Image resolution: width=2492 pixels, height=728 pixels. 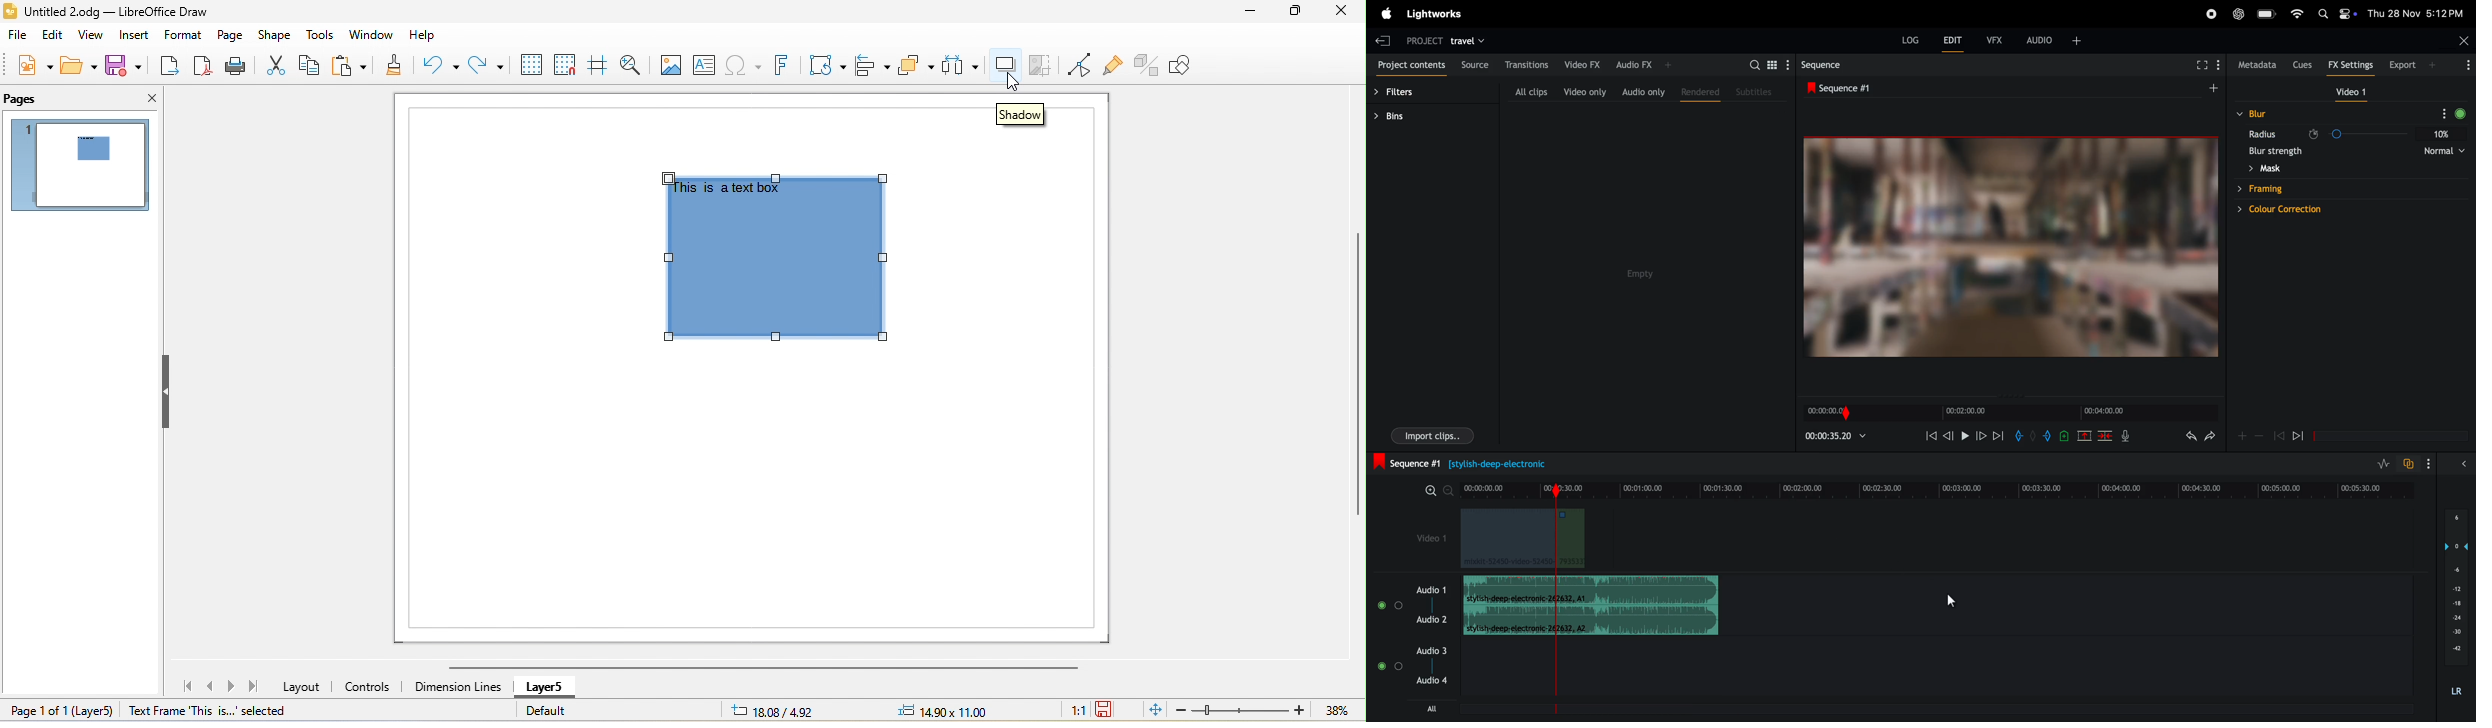 I want to click on horizontal scroll bar, so click(x=754, y=669).